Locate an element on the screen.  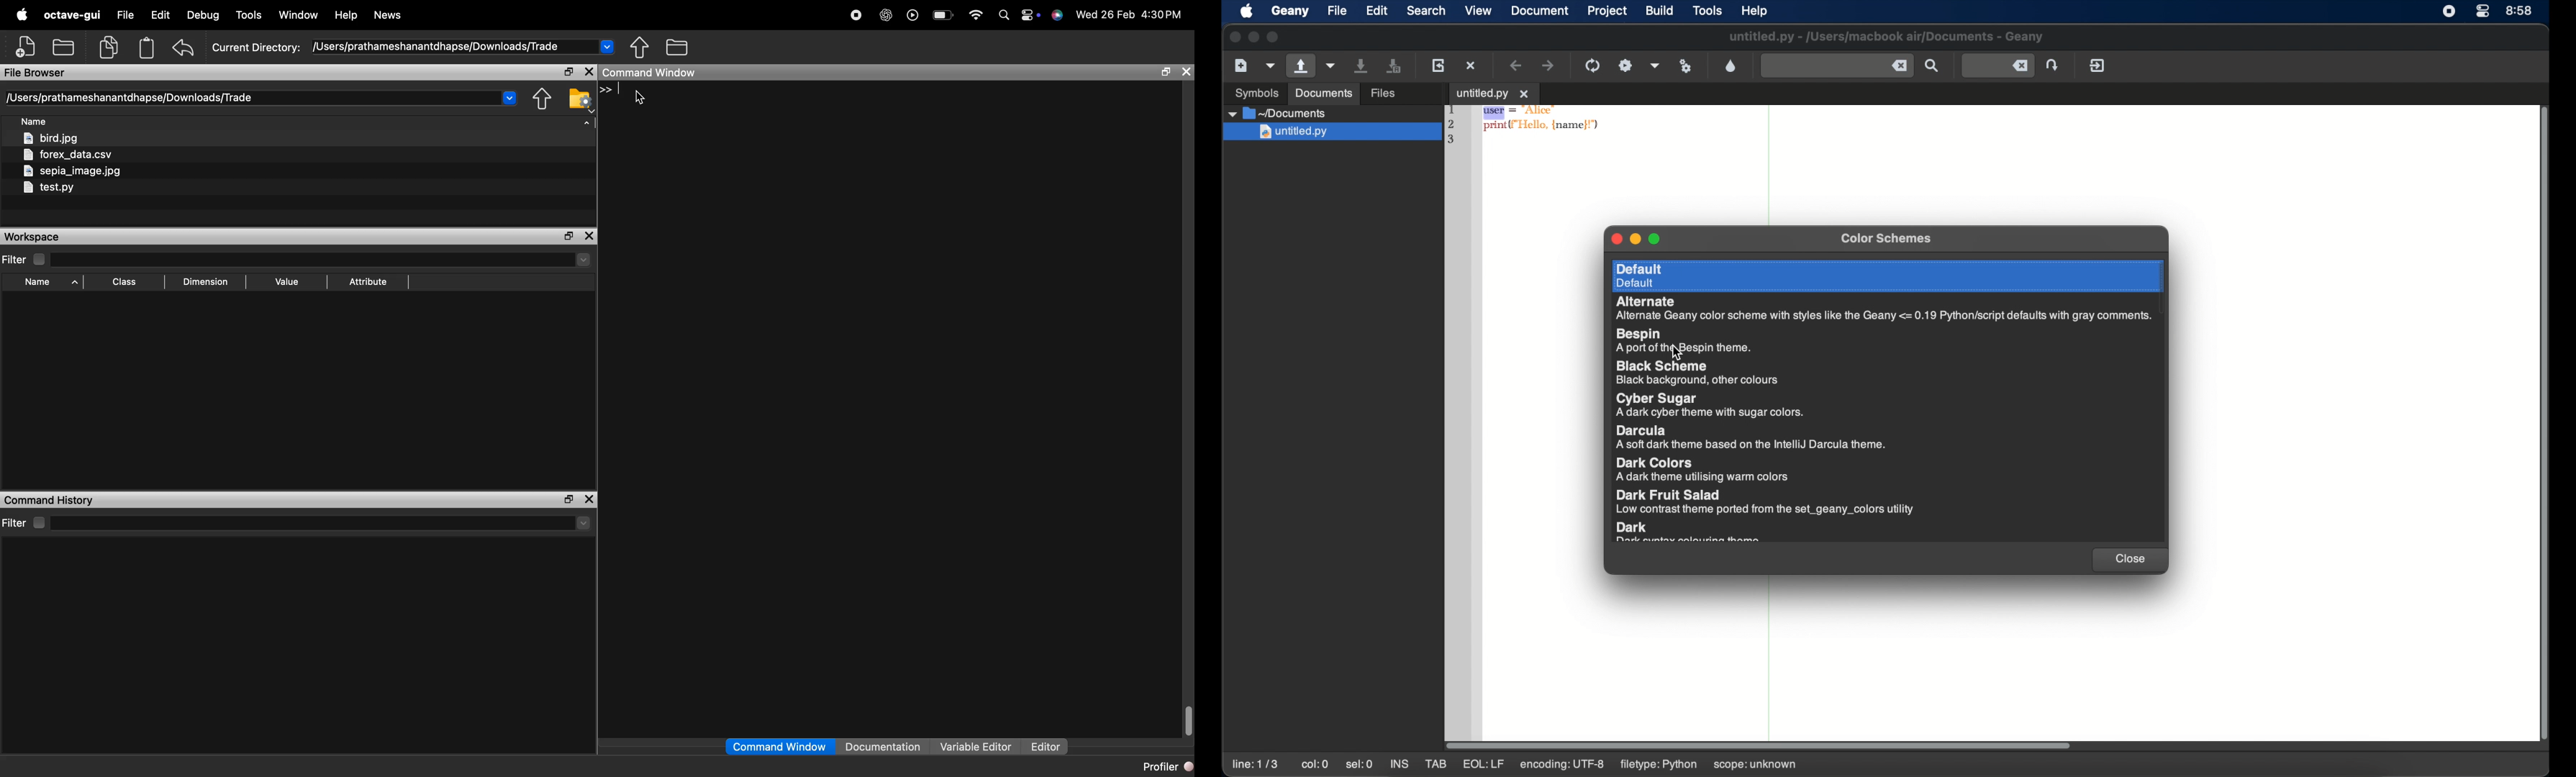
tab is located at coordinates (1494, 94).